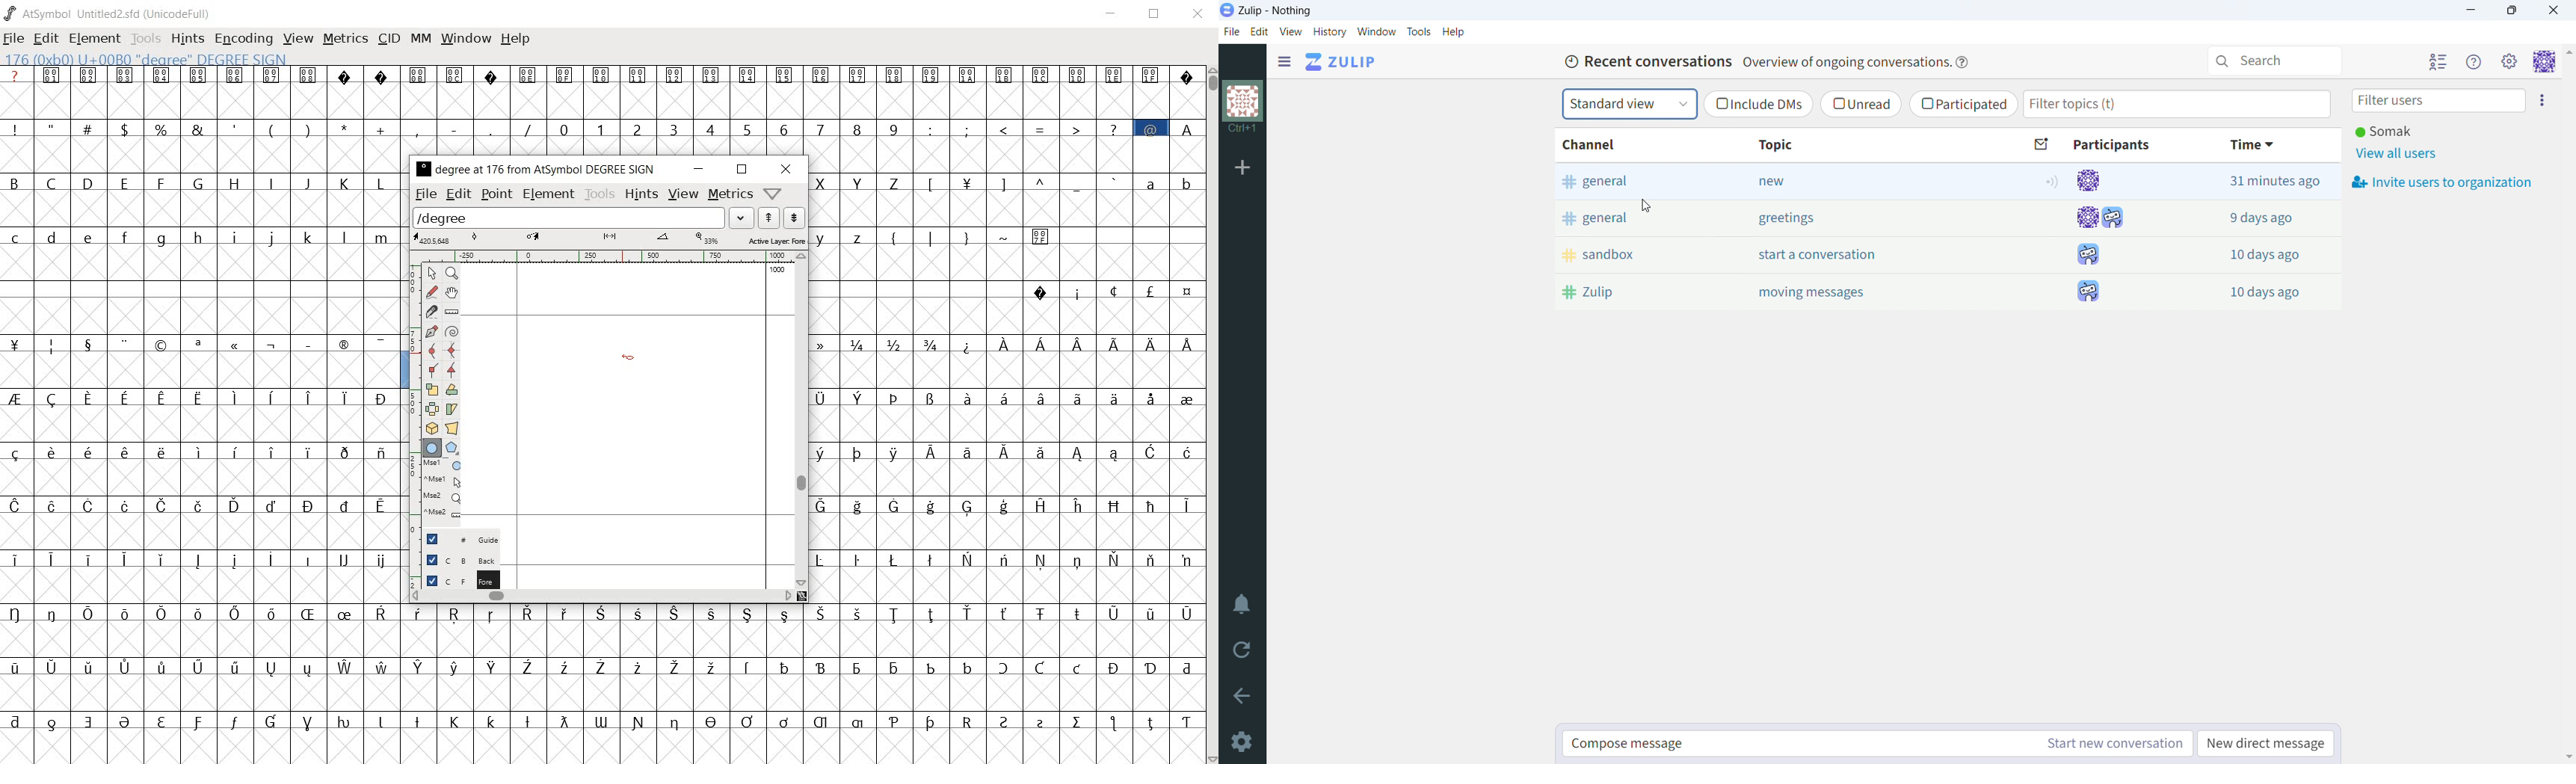 The height and width of the screenshot is (784, 2576). Describe the element at coordinates (453, 350) in the screenshot. I see `add a curve point always either horizontal or vertical` at that location.